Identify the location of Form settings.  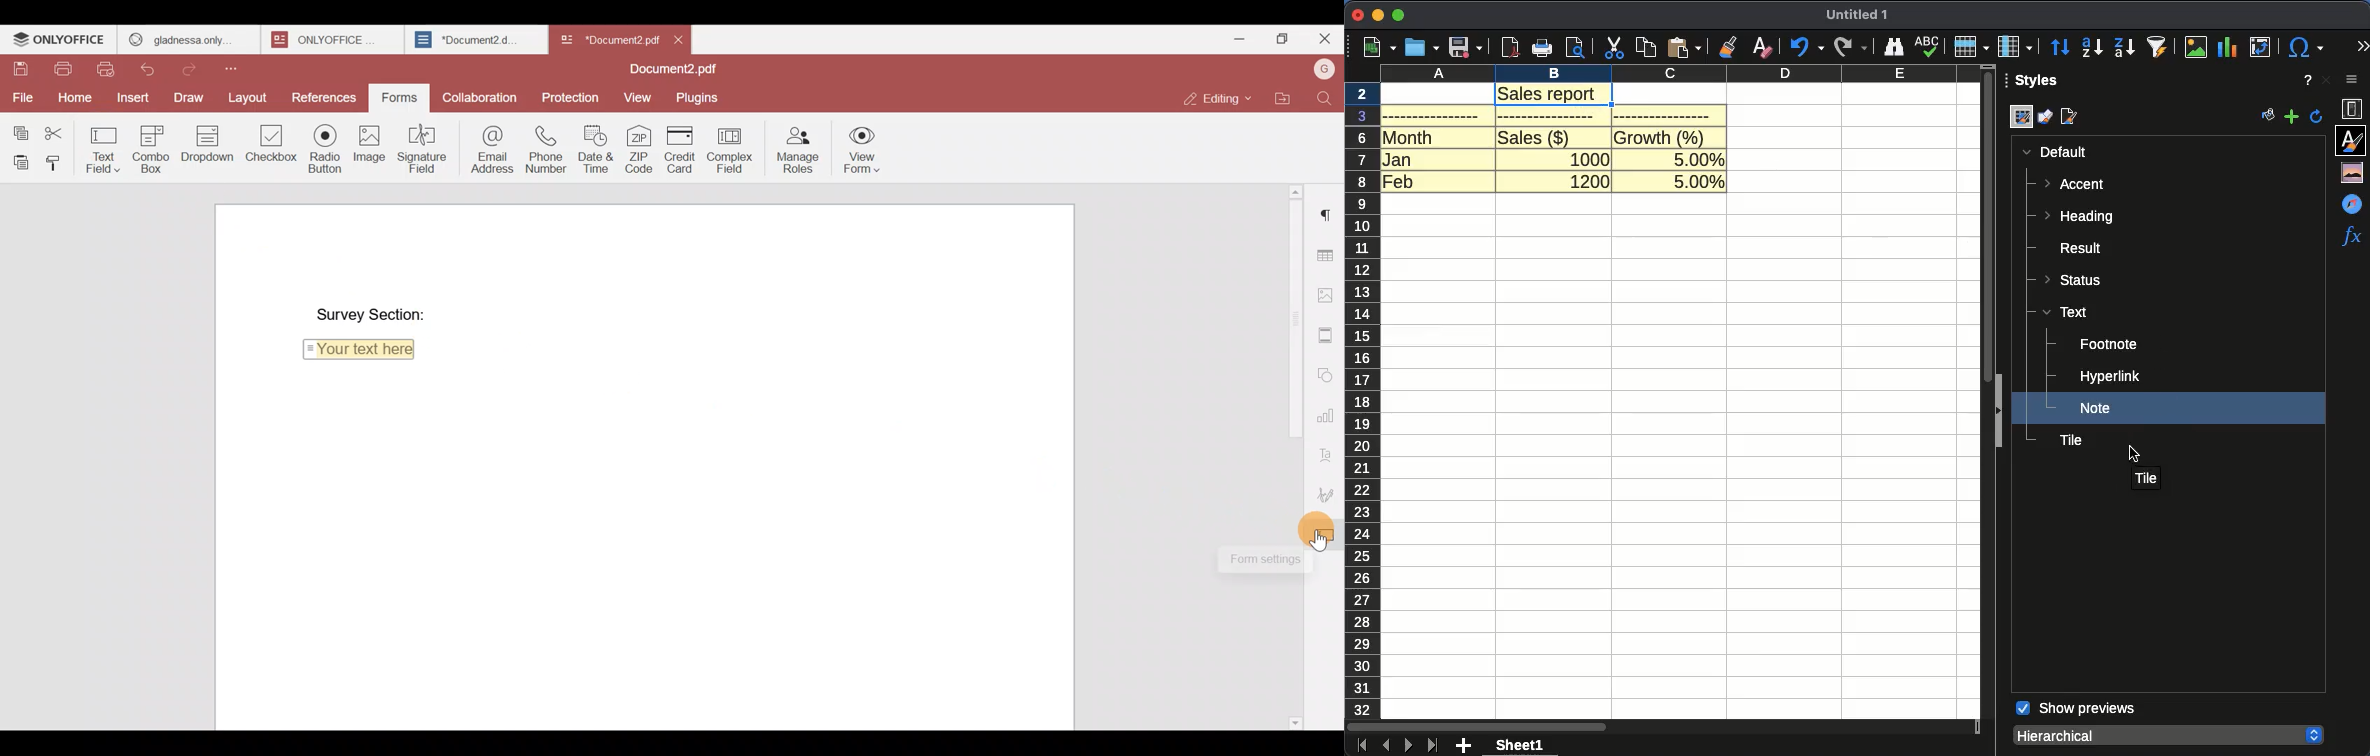
(1256, 561).